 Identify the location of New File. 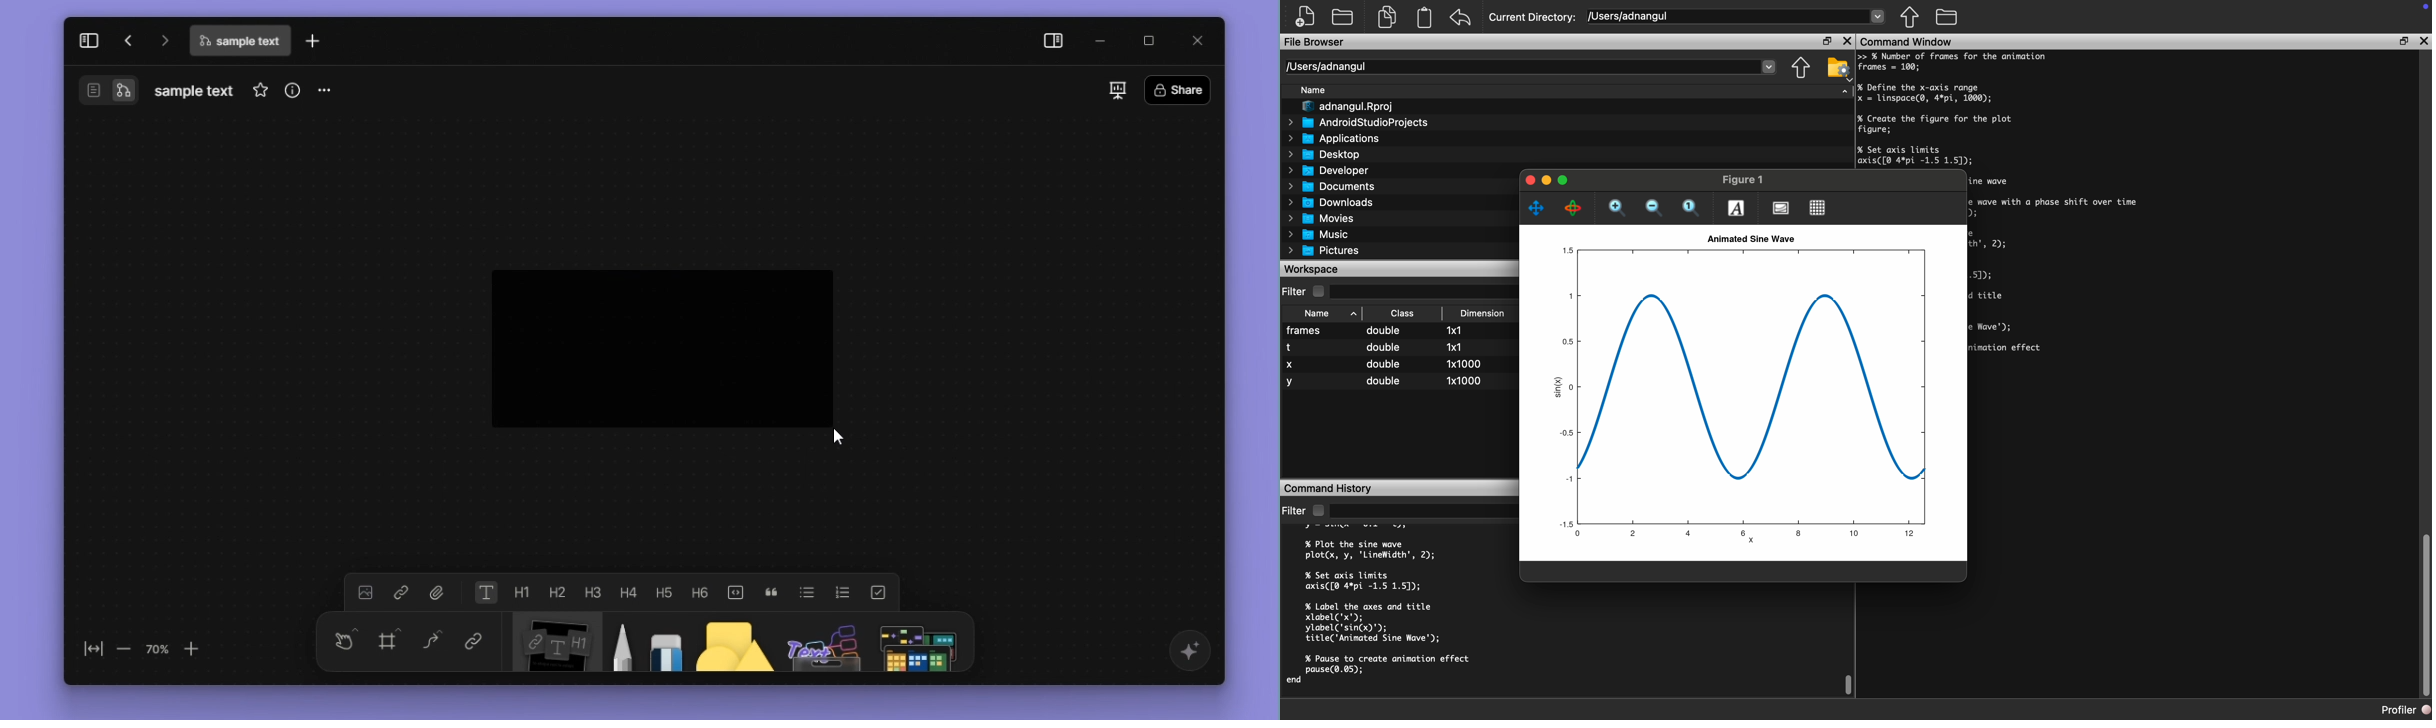
(1304, 16).